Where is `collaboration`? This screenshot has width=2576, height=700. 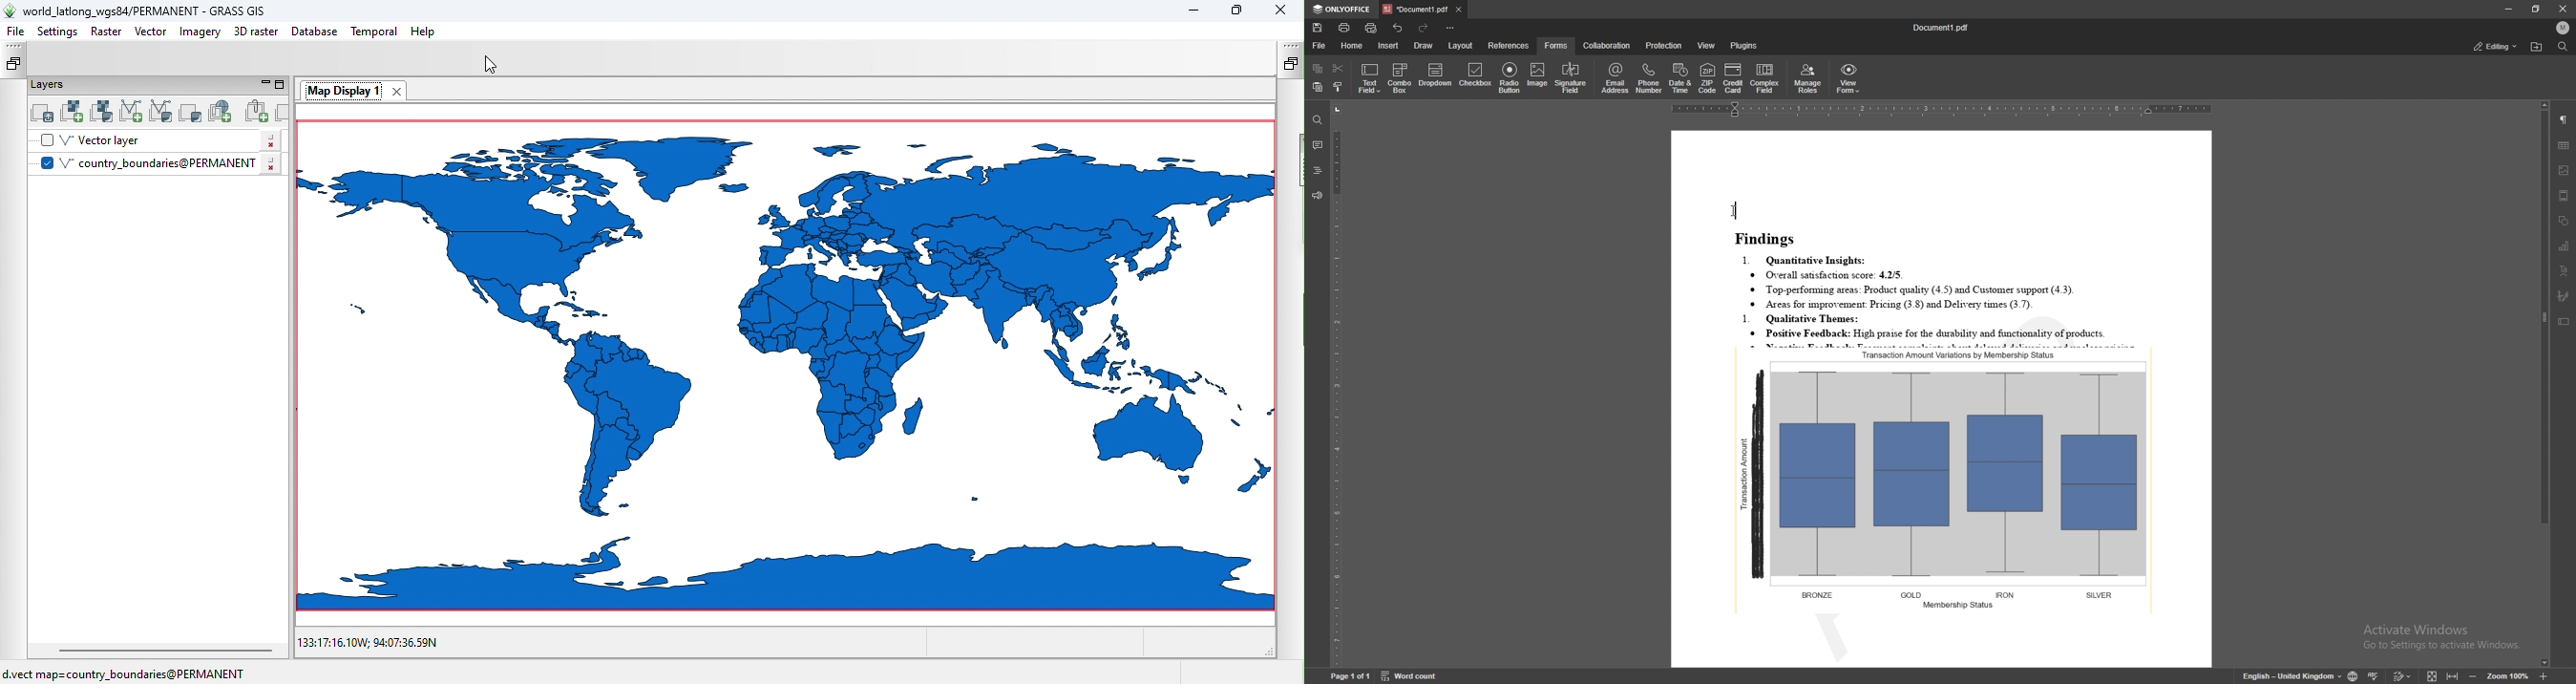 collaboration is located at coordinates (1608, 44).